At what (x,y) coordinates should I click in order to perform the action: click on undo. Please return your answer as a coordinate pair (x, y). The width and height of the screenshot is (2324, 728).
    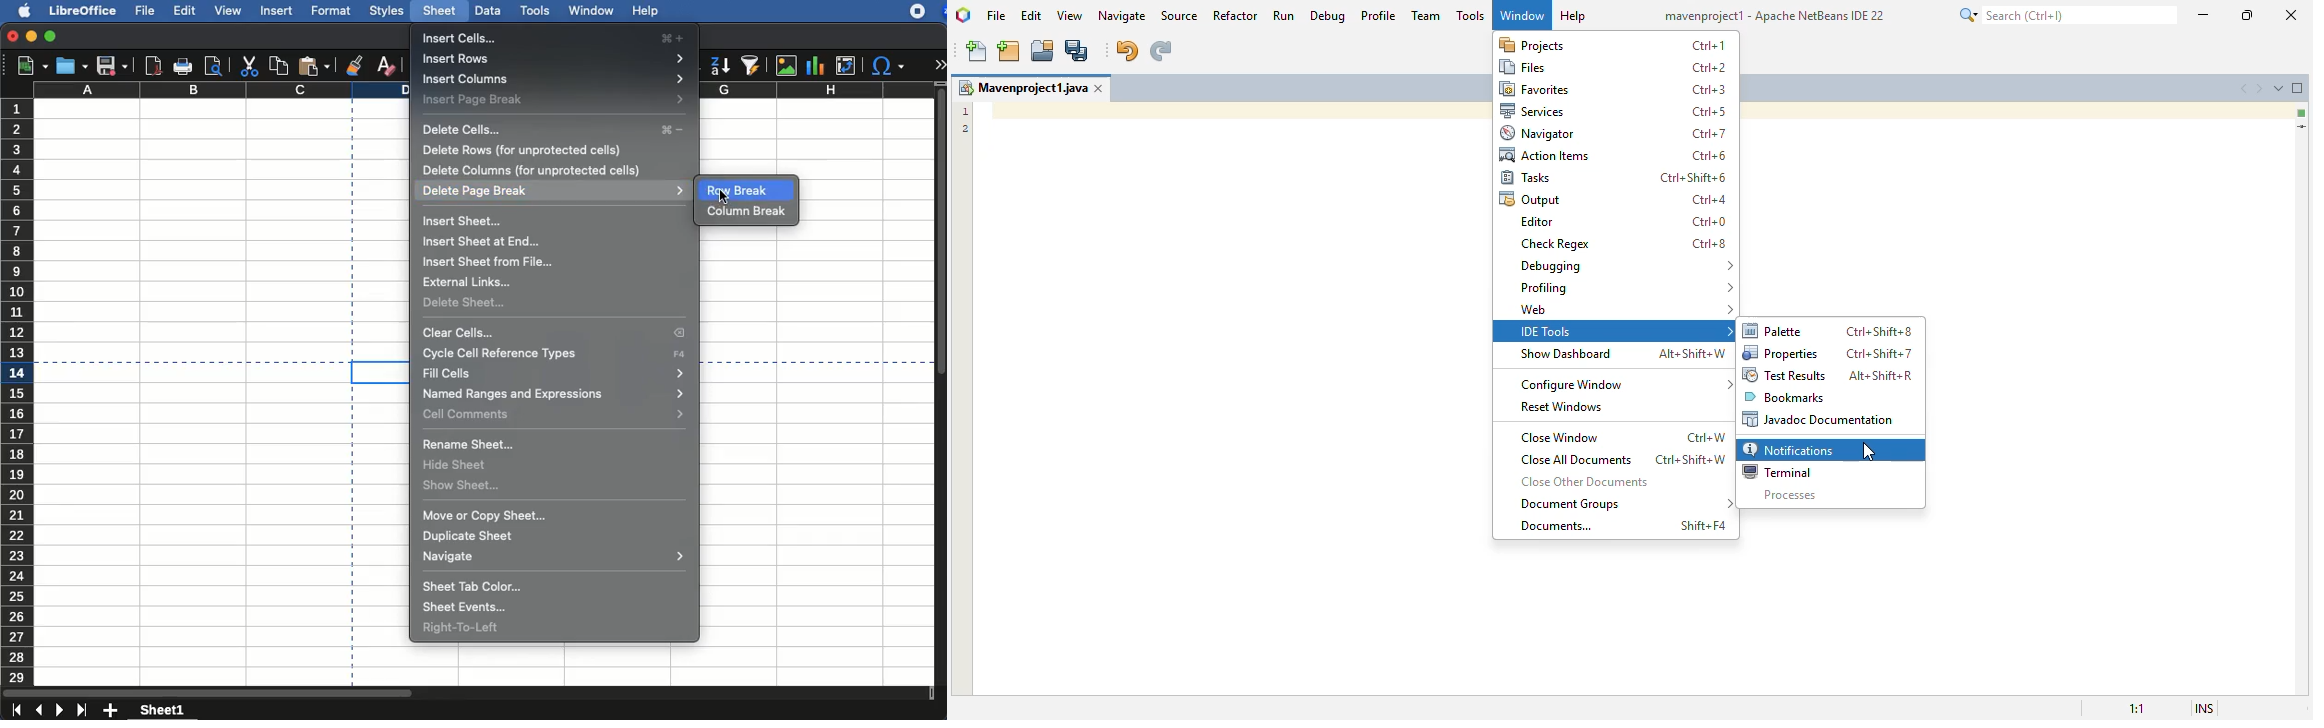
    Looking at the image, I should click on (1126, 51).